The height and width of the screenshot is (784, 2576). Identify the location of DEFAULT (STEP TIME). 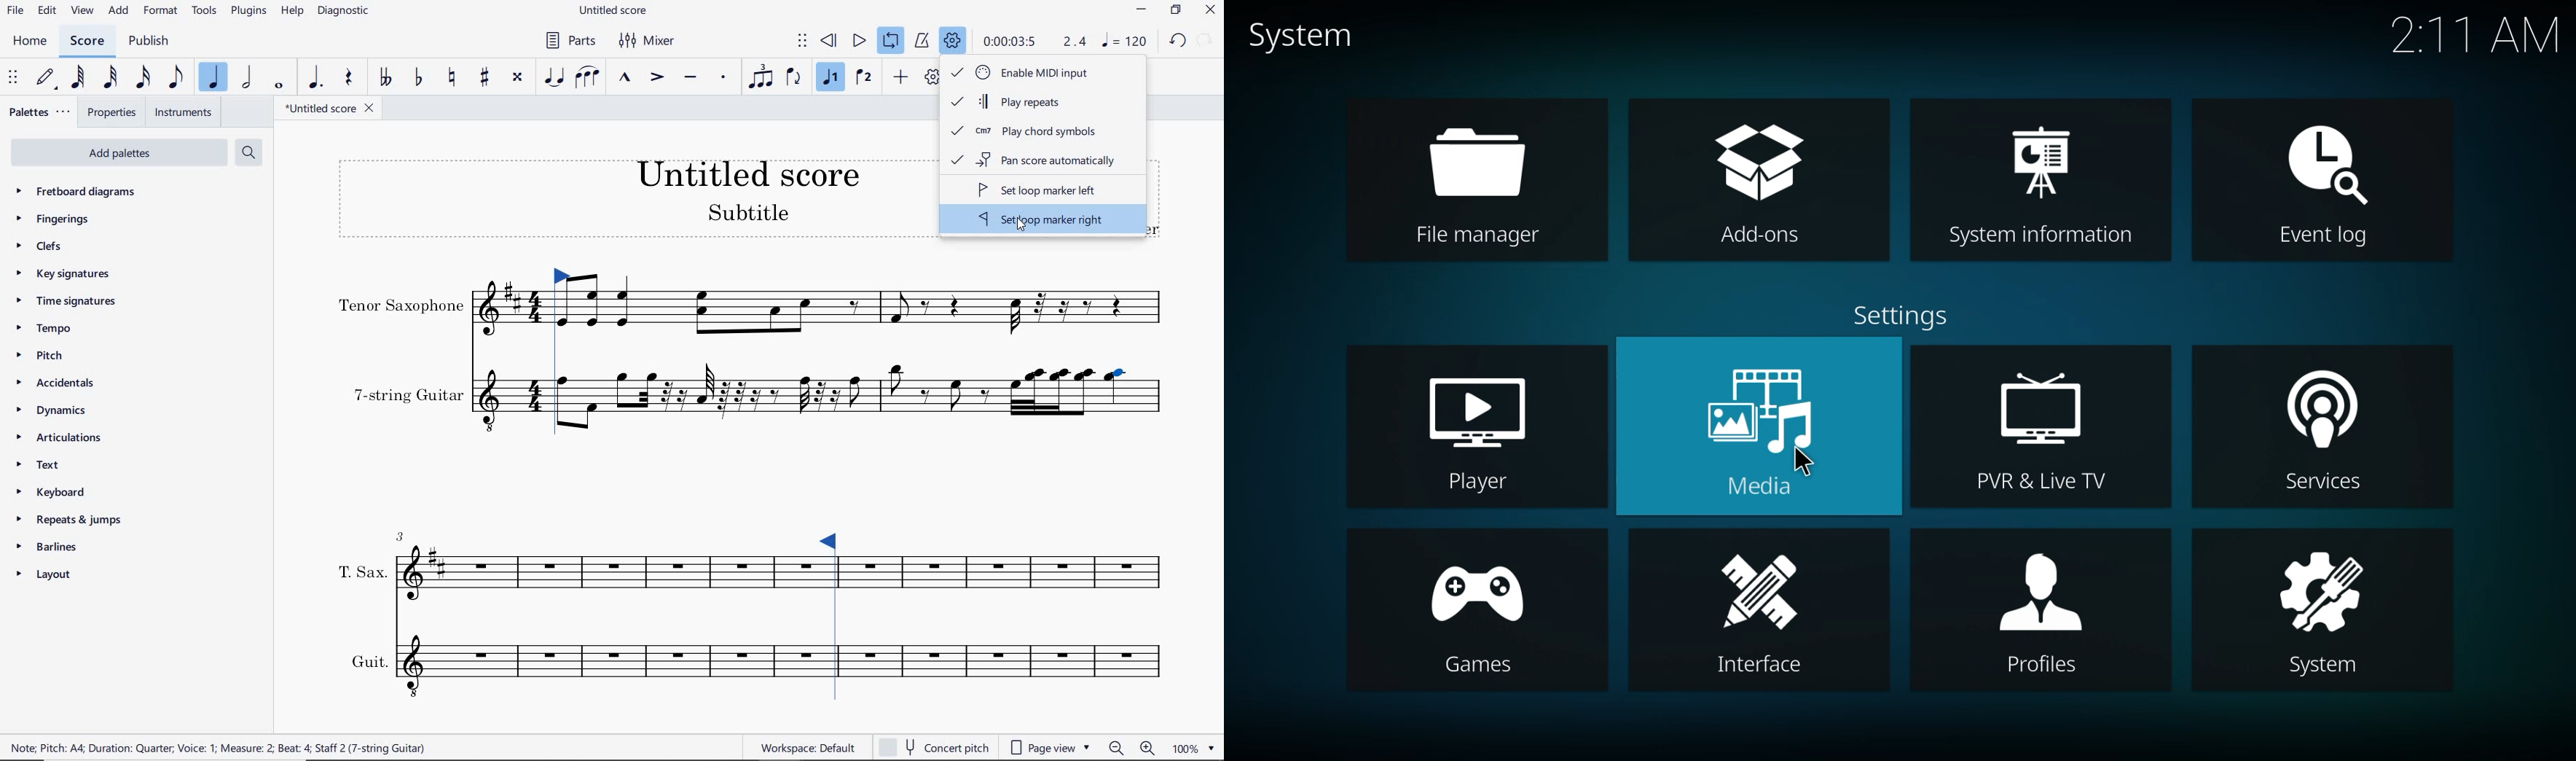
(48, 77).